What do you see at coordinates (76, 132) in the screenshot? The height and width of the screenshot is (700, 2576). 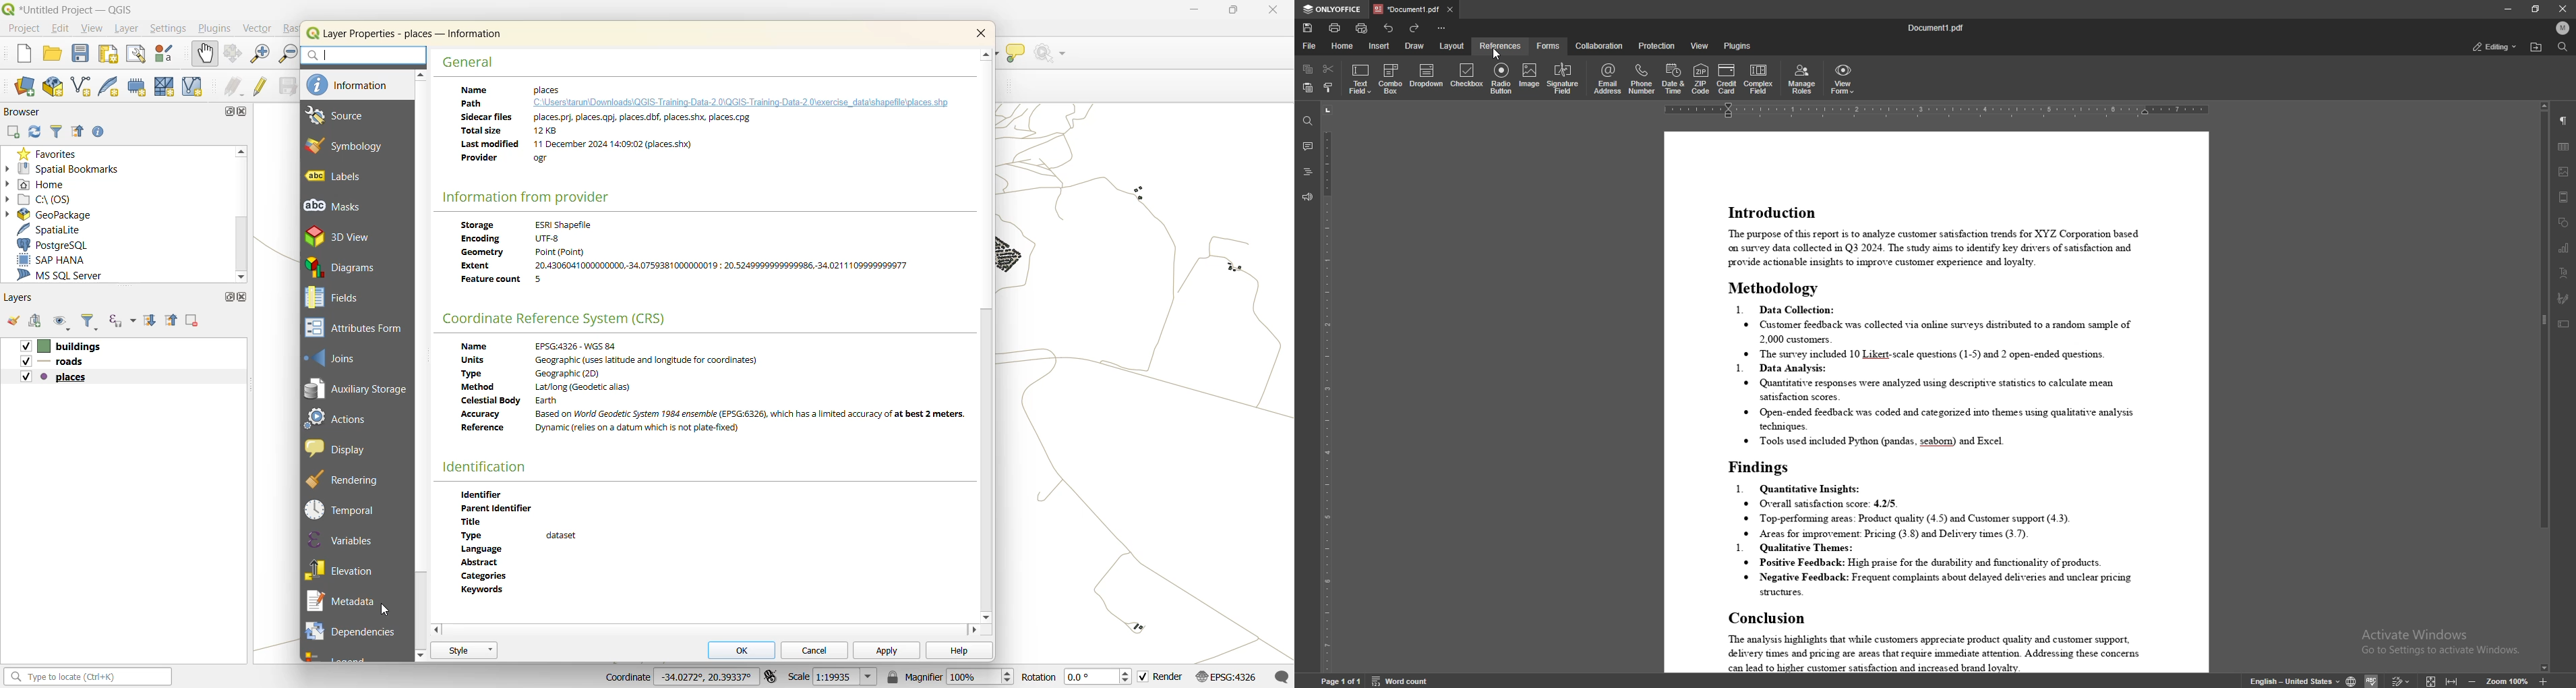 I see `collapse all` at bounding box center [76, 132].